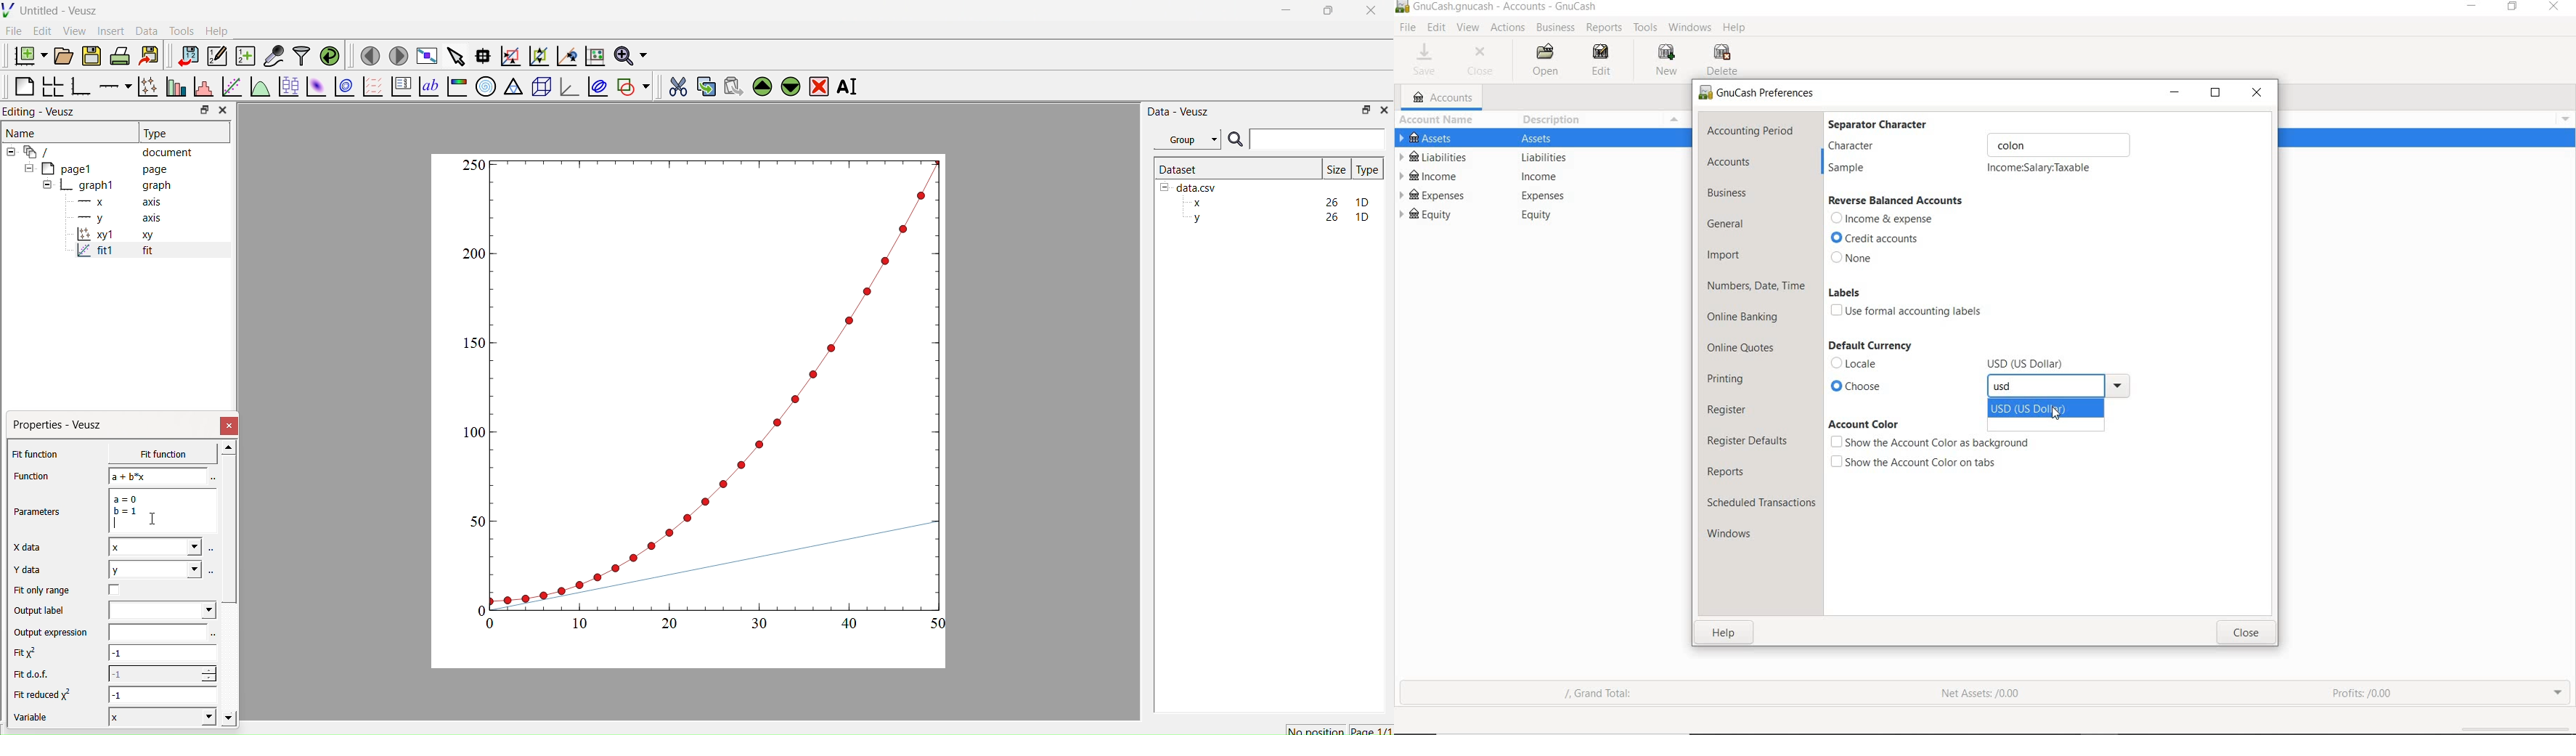  I want to click on Histogram of a dataset, so click(200, 89).